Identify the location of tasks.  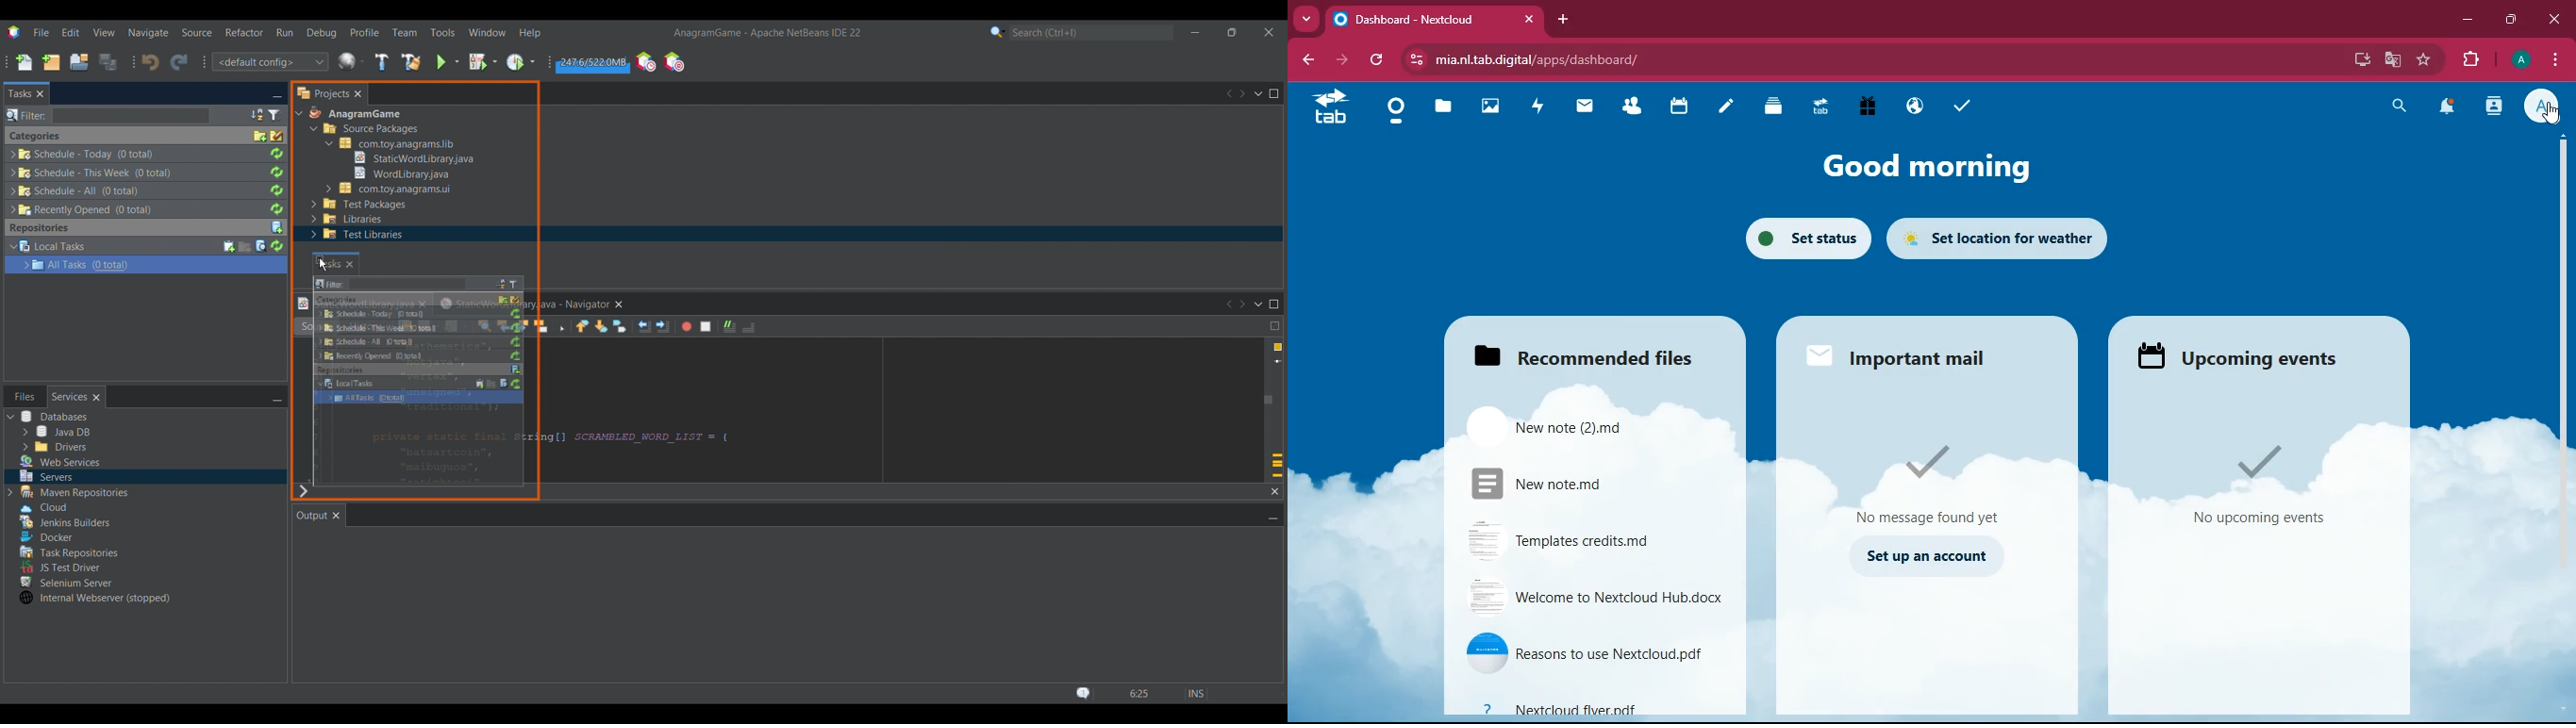
(1969, 107).